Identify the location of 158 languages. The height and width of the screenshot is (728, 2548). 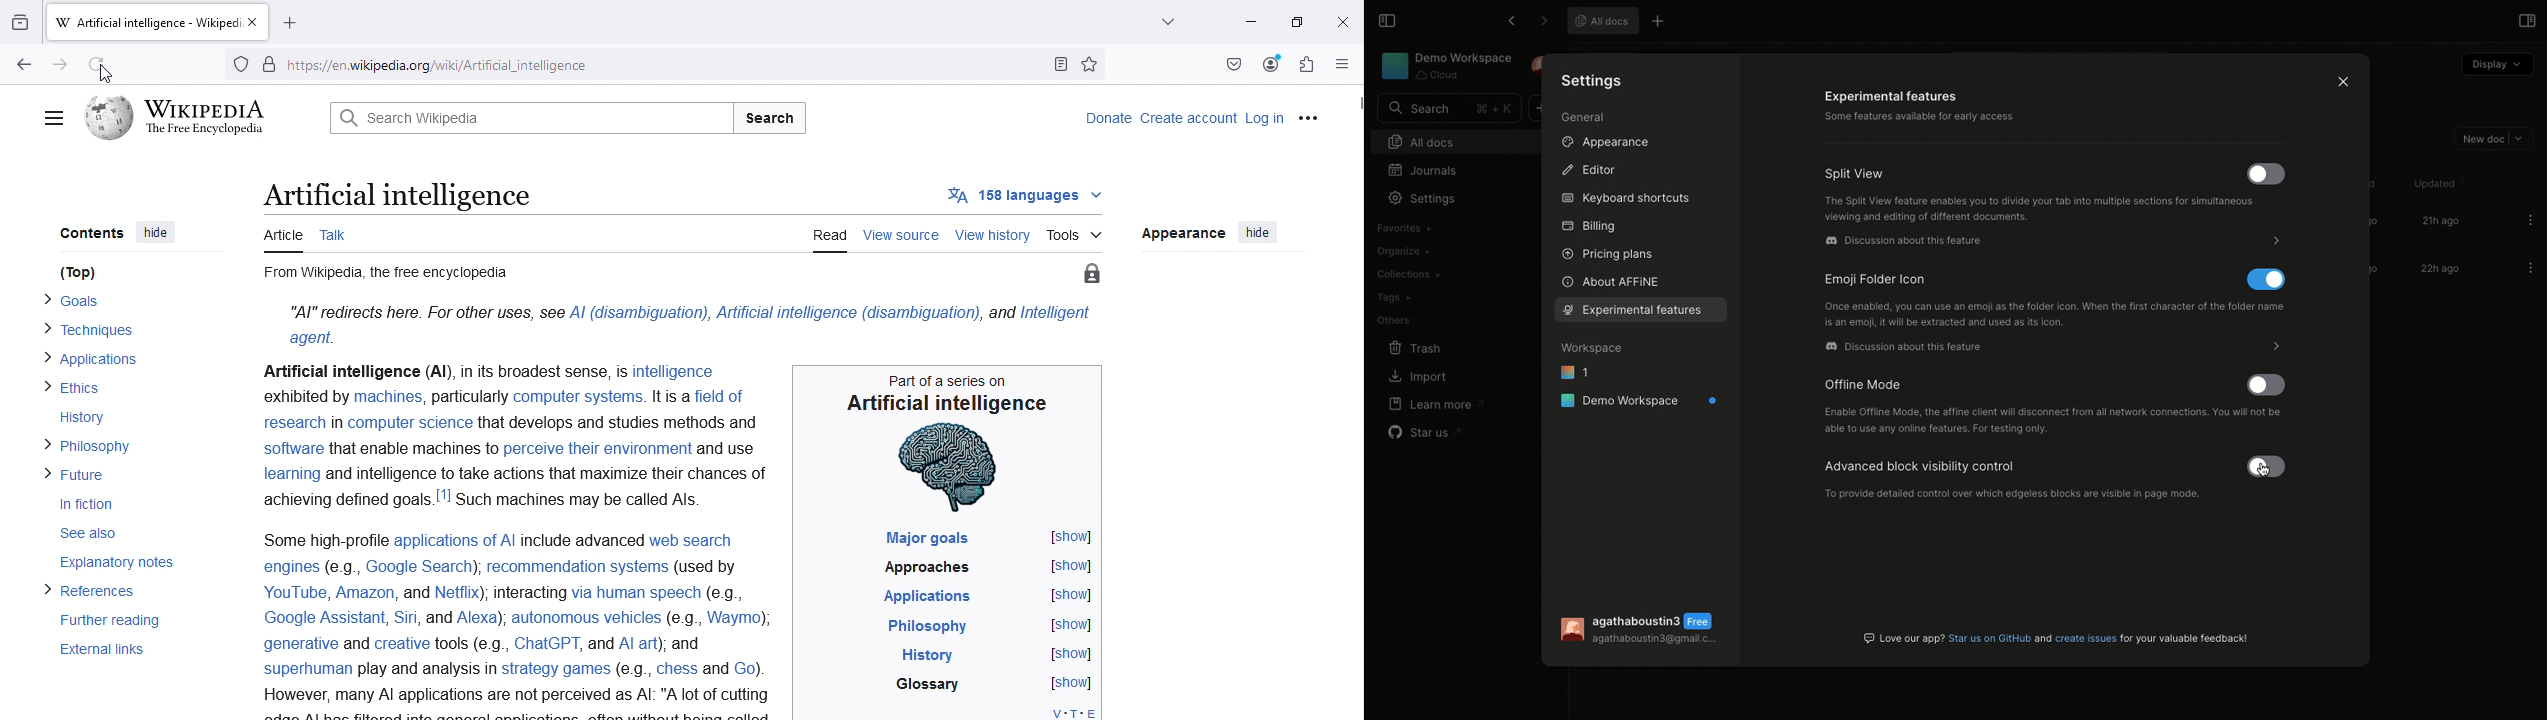
(1029, 193).